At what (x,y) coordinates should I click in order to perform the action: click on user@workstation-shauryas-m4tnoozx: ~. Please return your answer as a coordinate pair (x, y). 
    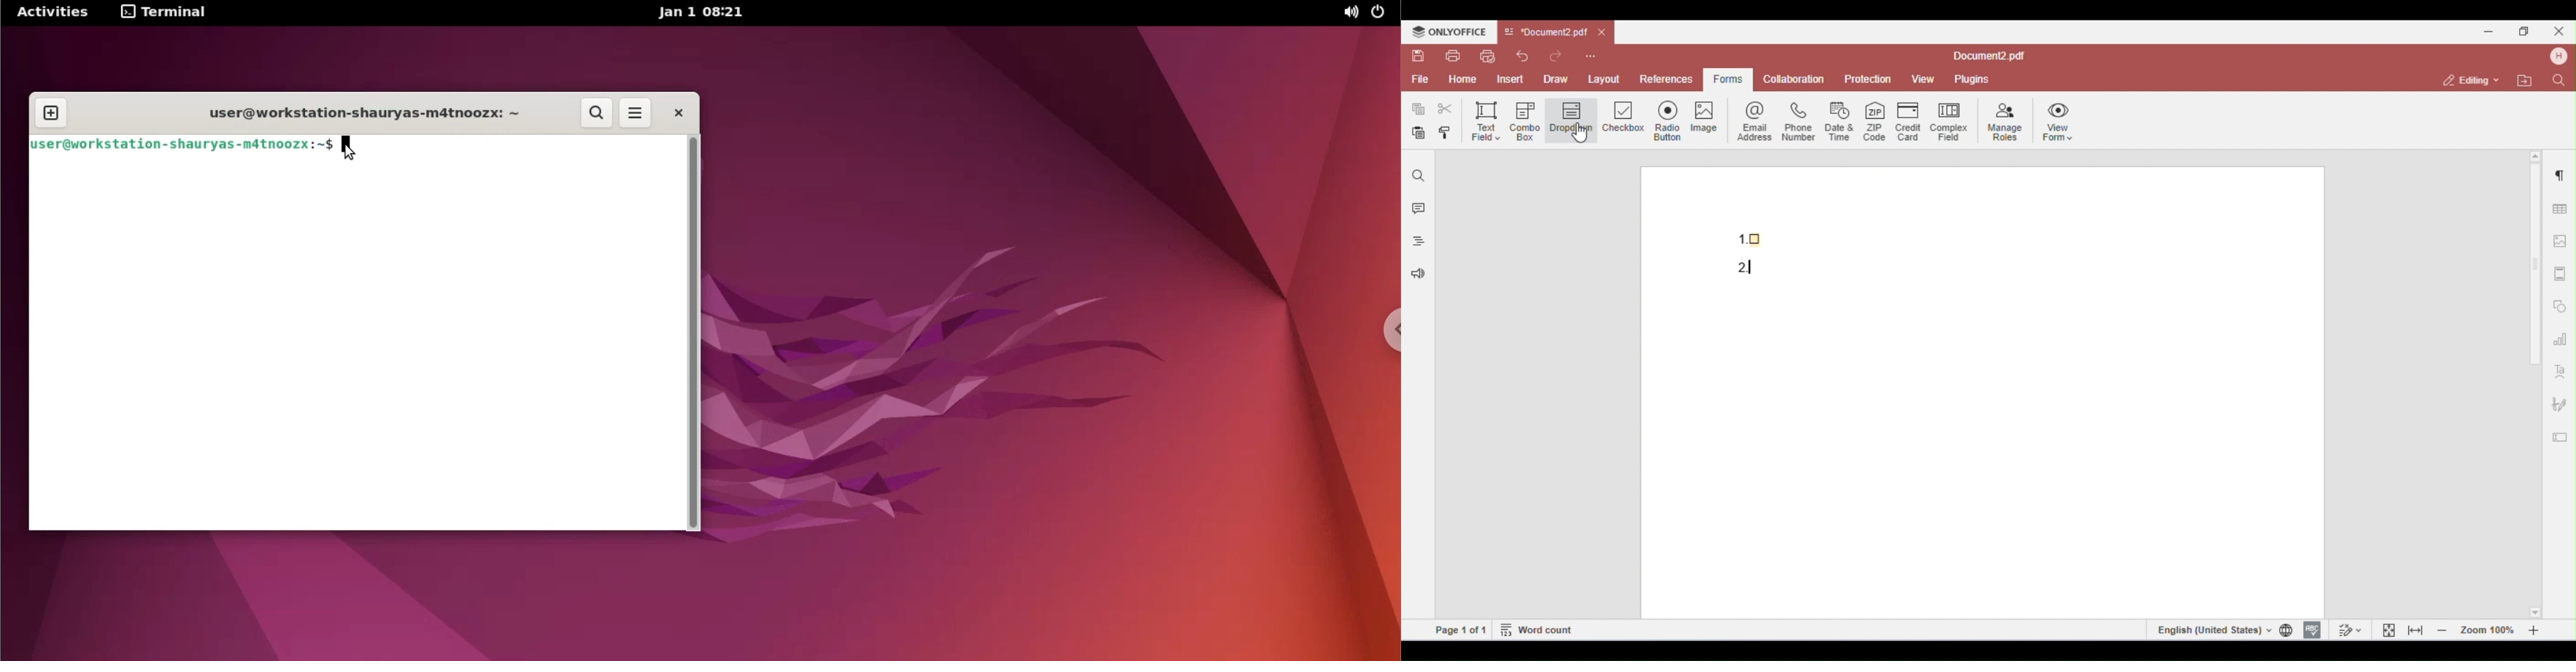
    Looking at the image, I should click on (366, 110).